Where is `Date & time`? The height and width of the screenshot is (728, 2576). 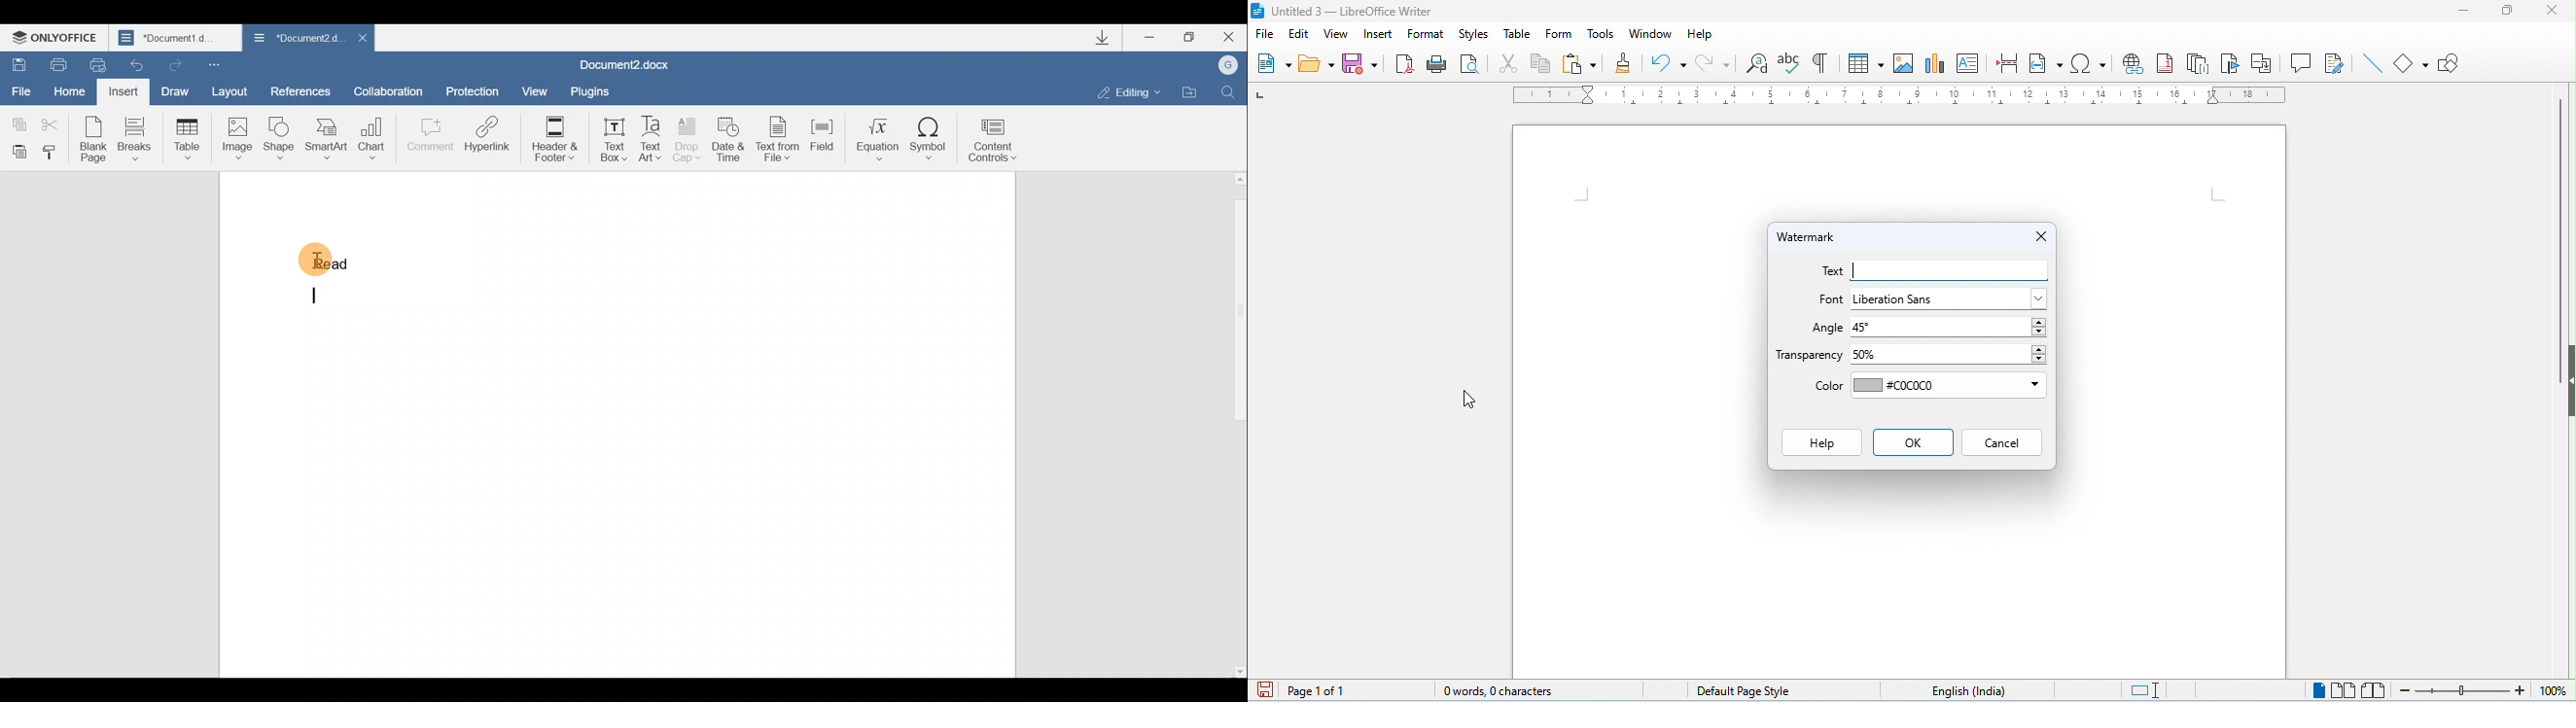
Date & time is located at coordinates (729, 143).